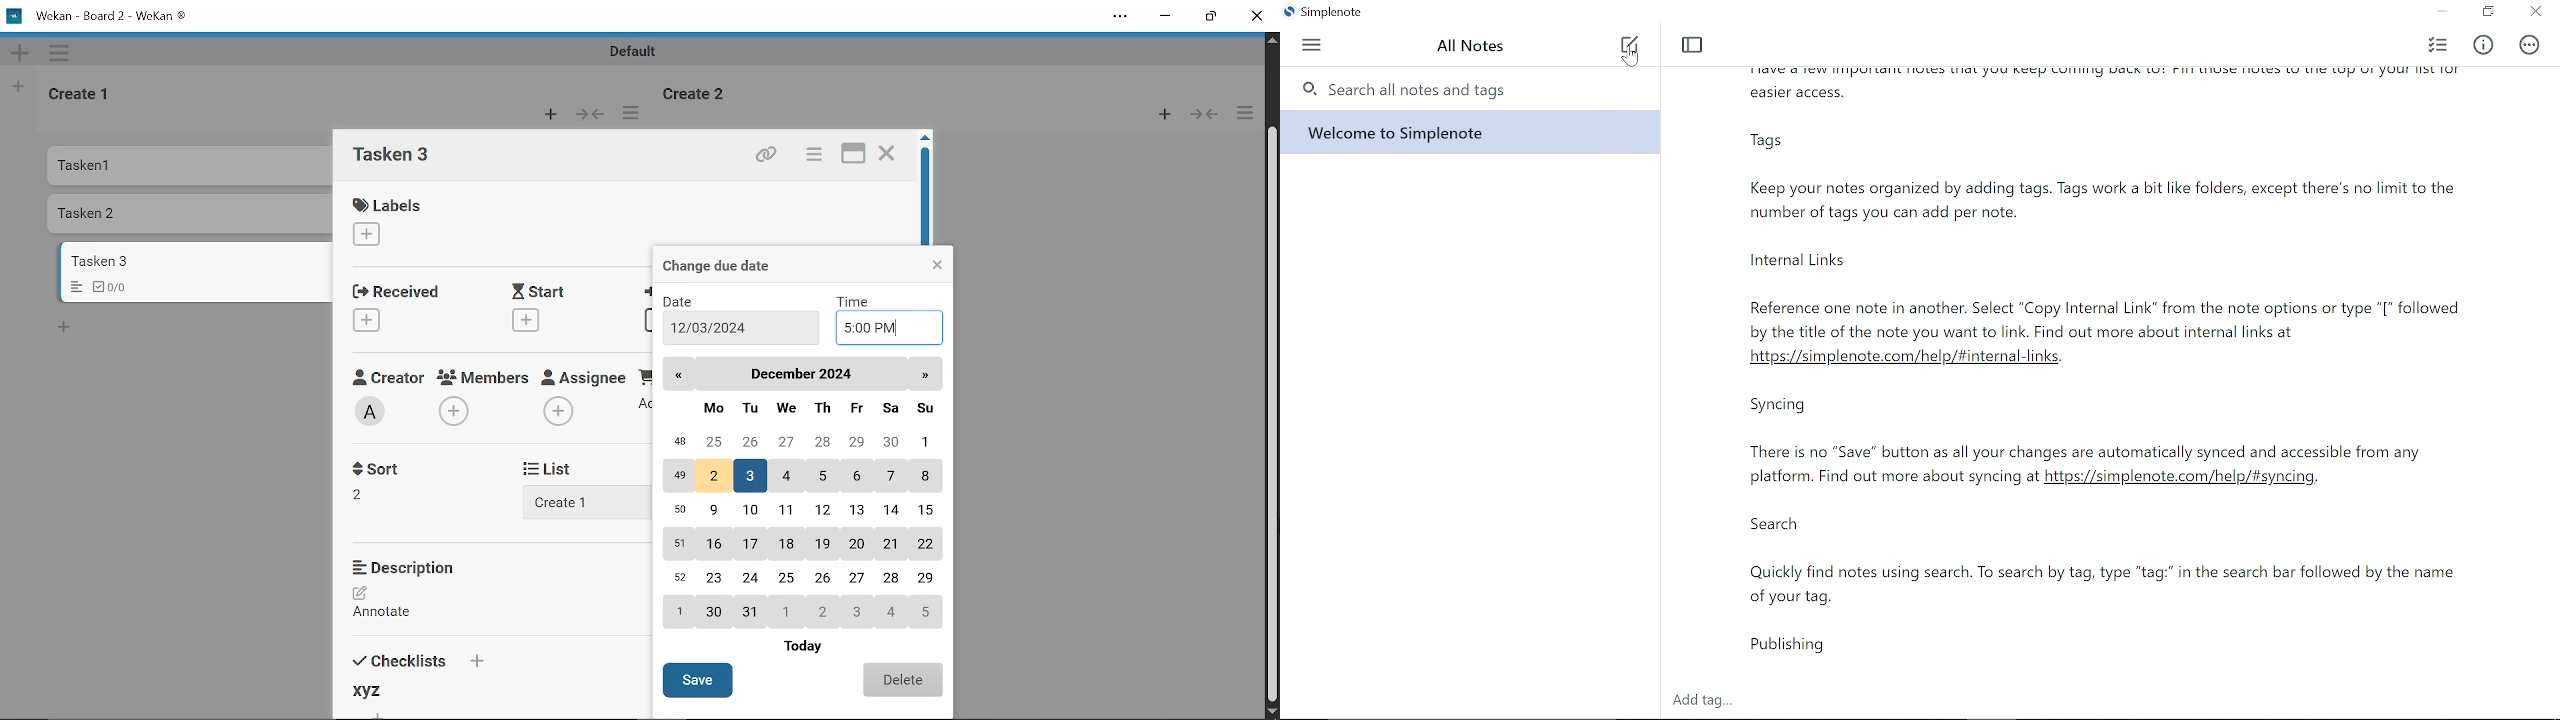 The height and width of the screenshot is (728, 2576). Describe the element at coordinates (687, 301) in the screenshot. I see `Date` at that location.